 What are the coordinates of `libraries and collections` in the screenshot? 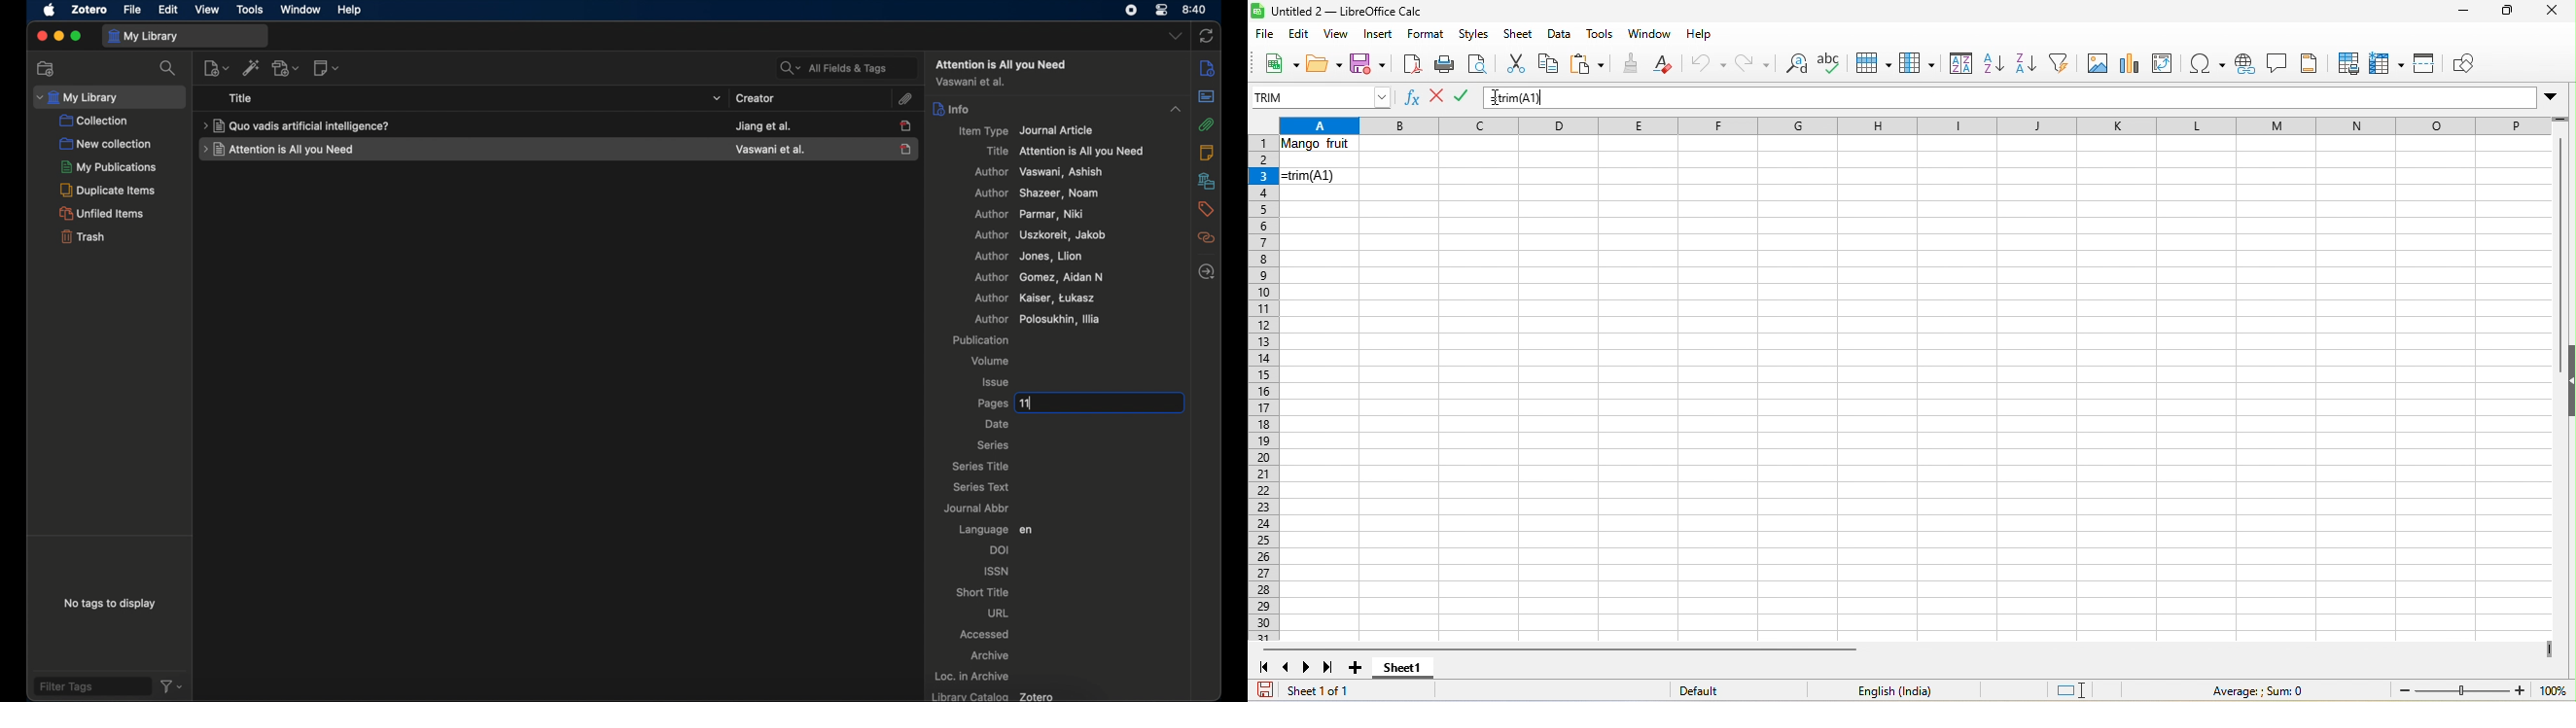 It's located at (1207, 181).